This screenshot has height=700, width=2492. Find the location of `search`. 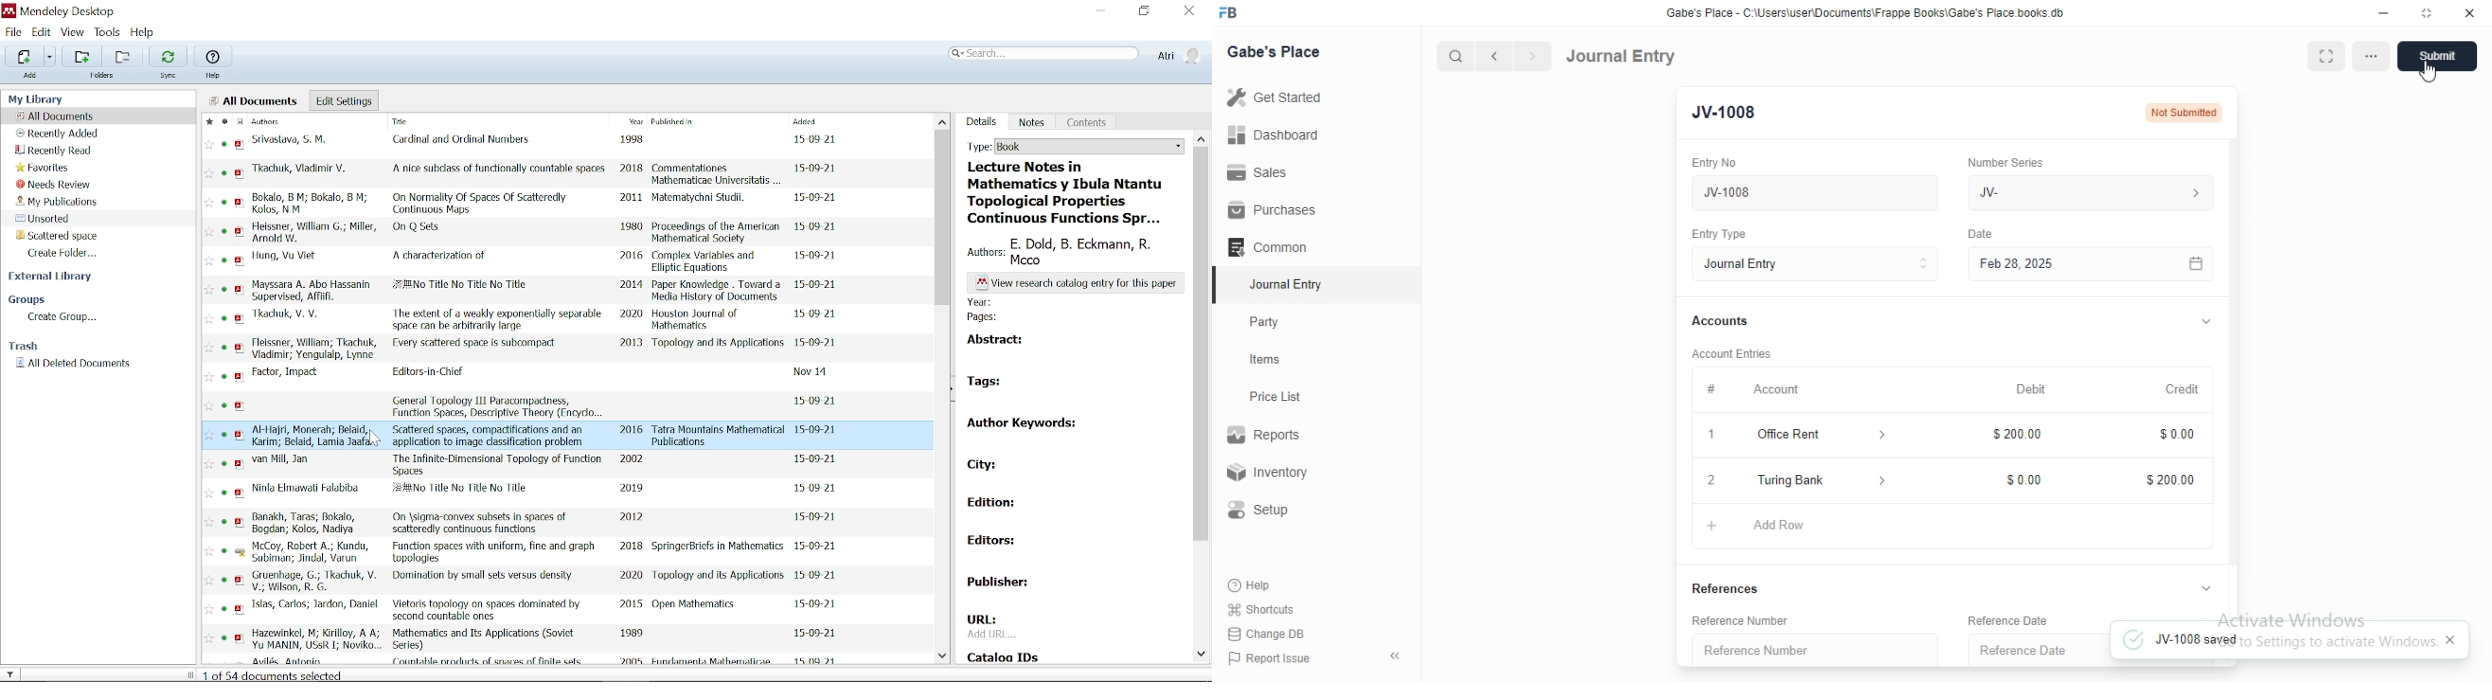

search is located at coordinates (1453, 56).